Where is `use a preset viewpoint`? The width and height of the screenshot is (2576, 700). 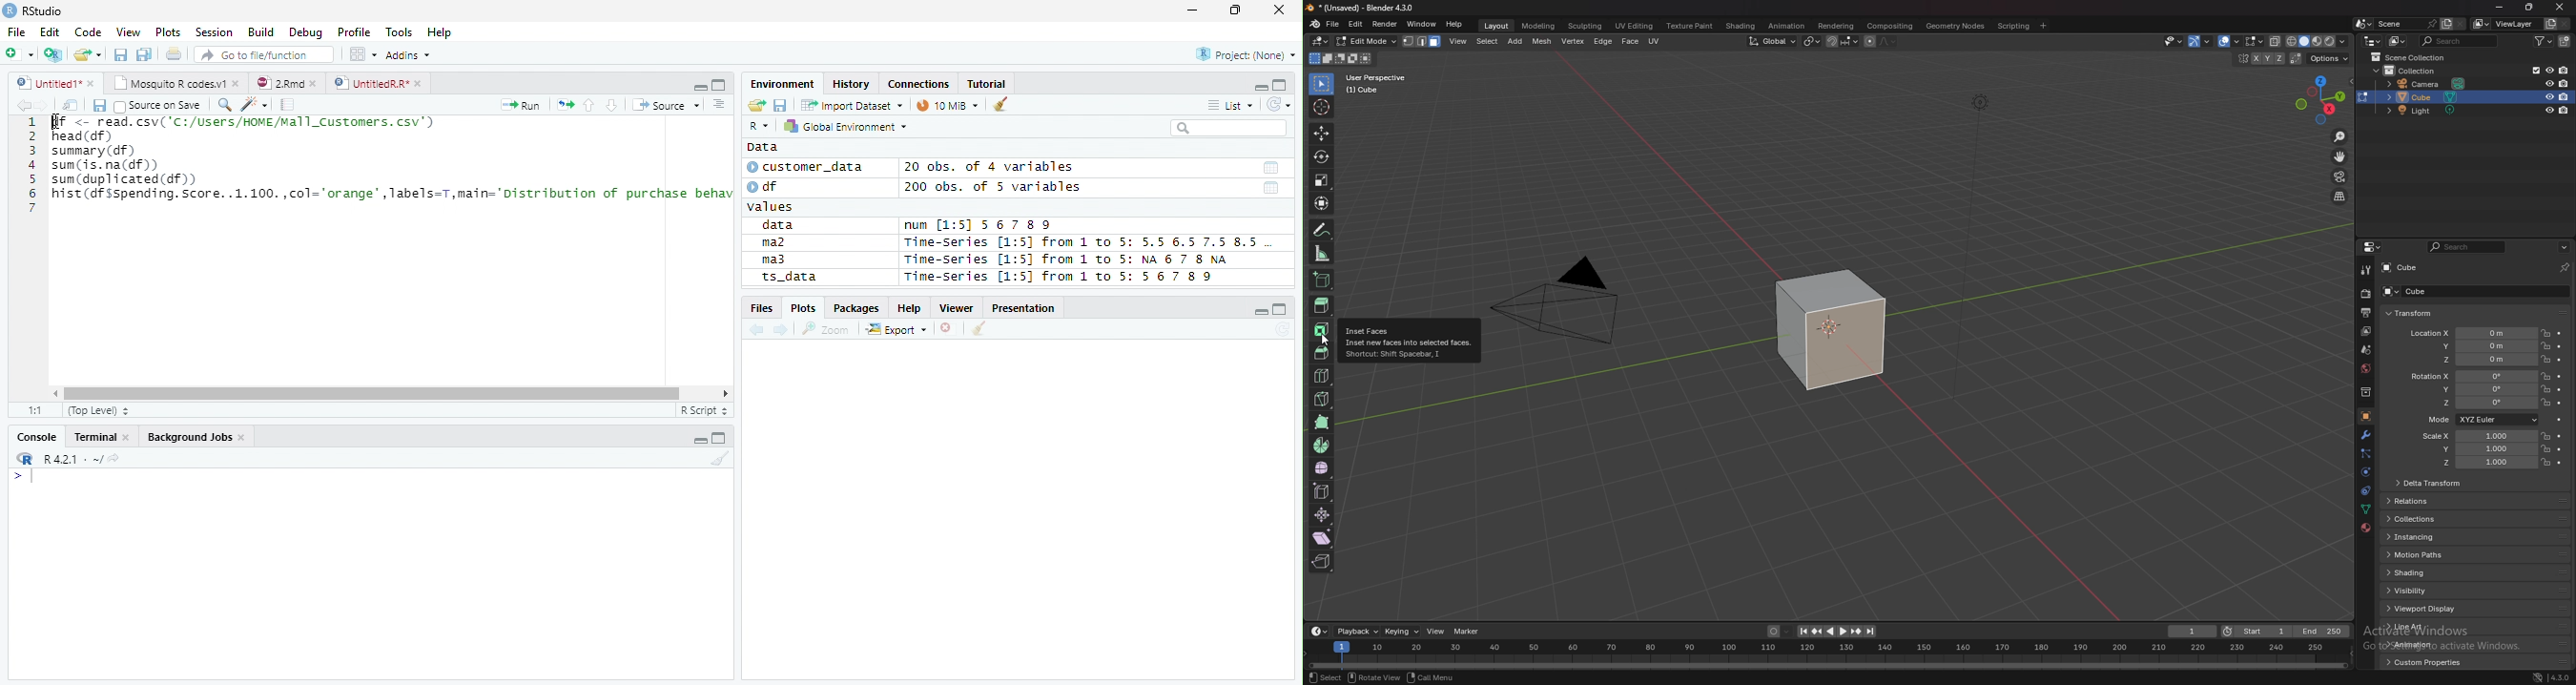 use a preset viewpoint is located at coordinates (2323, 98).